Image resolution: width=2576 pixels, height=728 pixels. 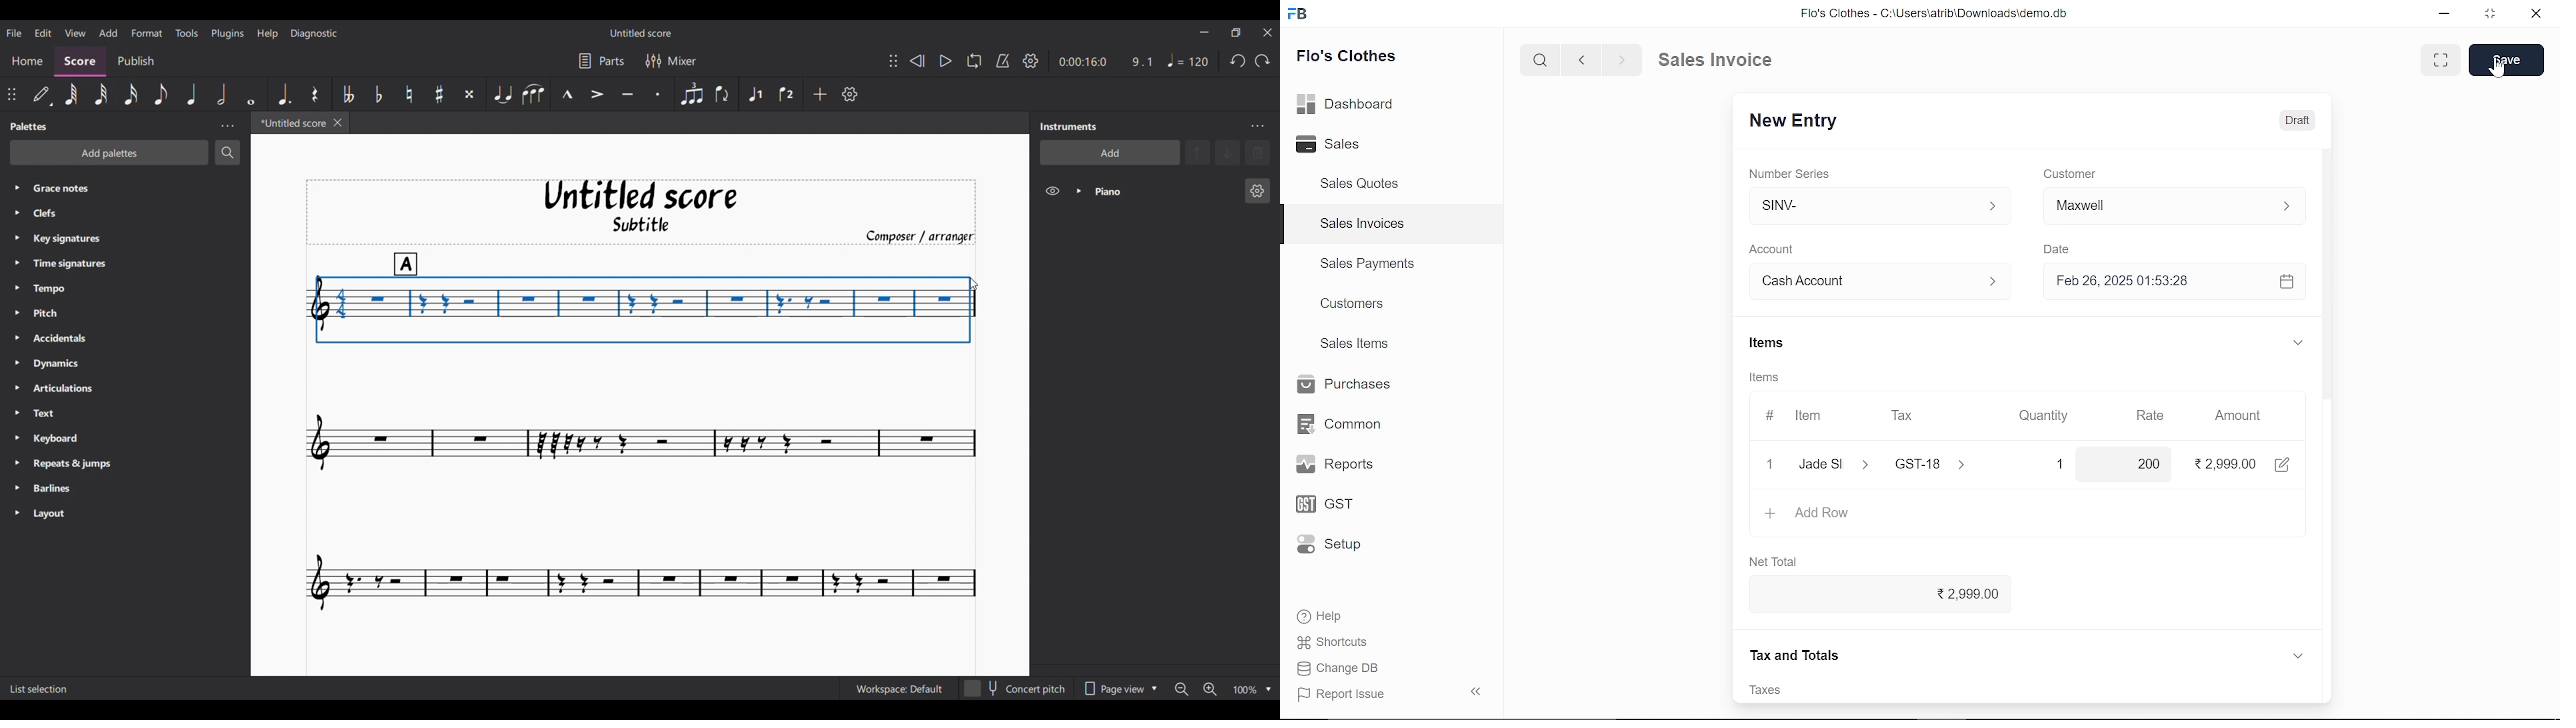 I want to click on Help menu, so click(x=269, y=33).